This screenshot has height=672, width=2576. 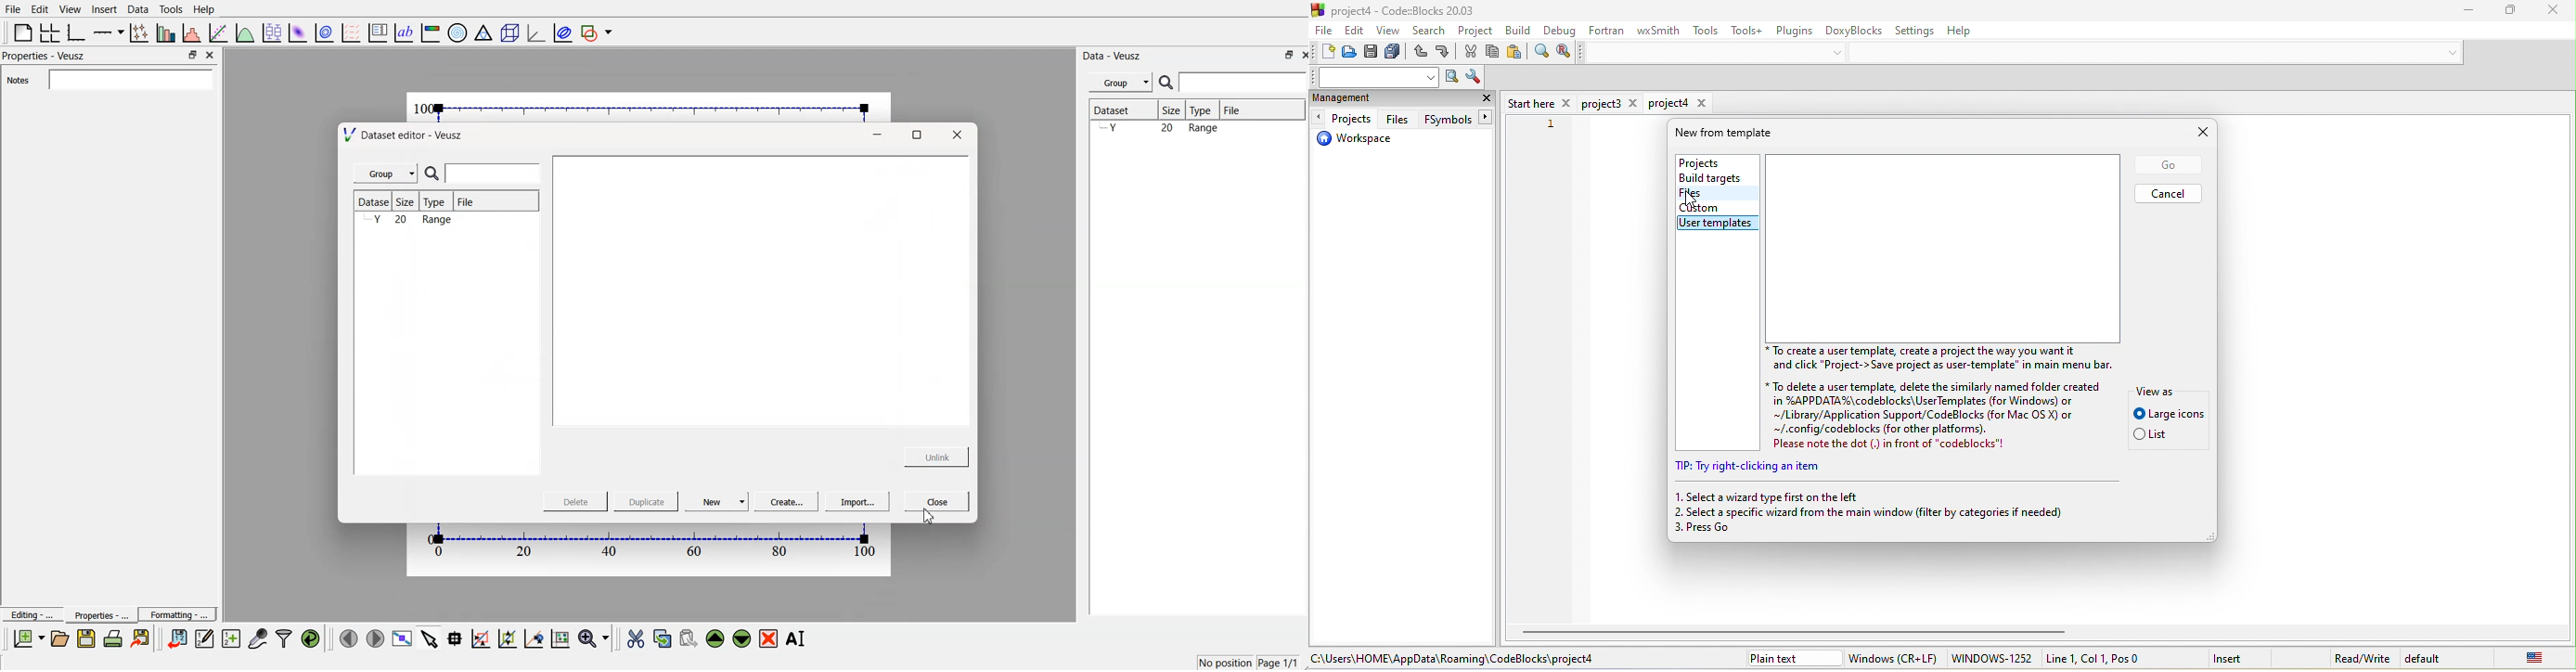 I want to click on Data - Veusz, so click(x=1117, y=55).